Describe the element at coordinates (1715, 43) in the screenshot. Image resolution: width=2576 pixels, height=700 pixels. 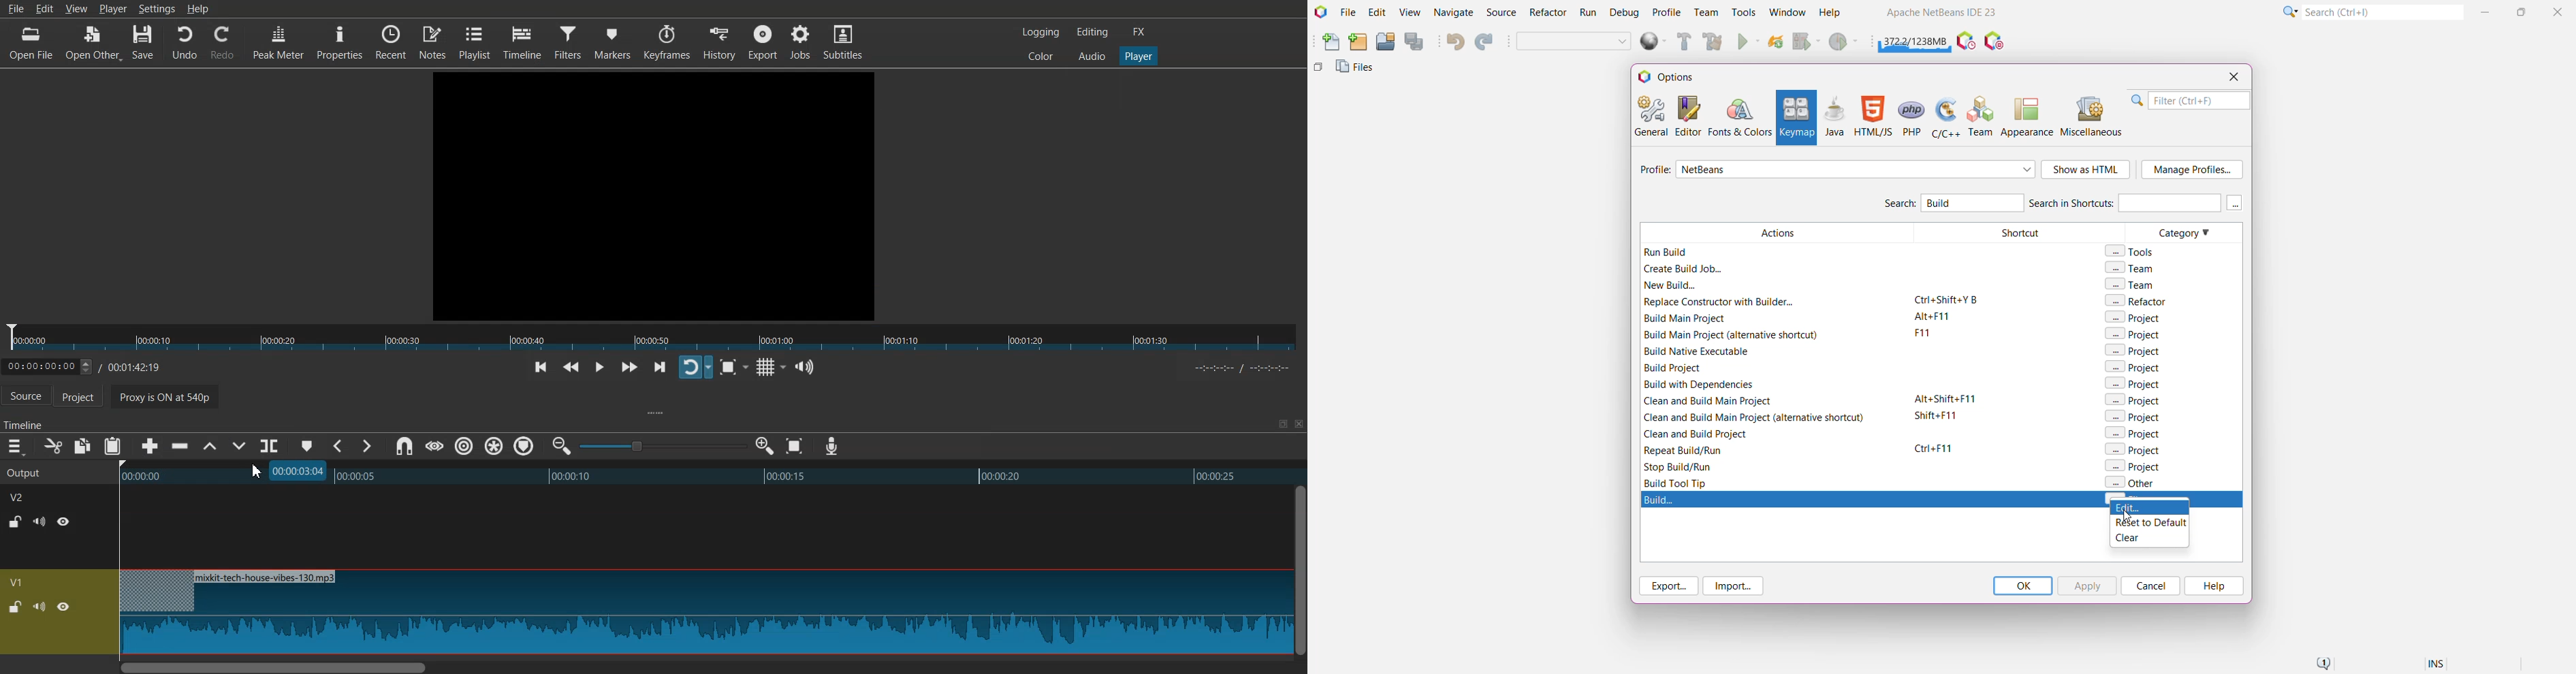
I see `Clean and Build Main Project` at that location.